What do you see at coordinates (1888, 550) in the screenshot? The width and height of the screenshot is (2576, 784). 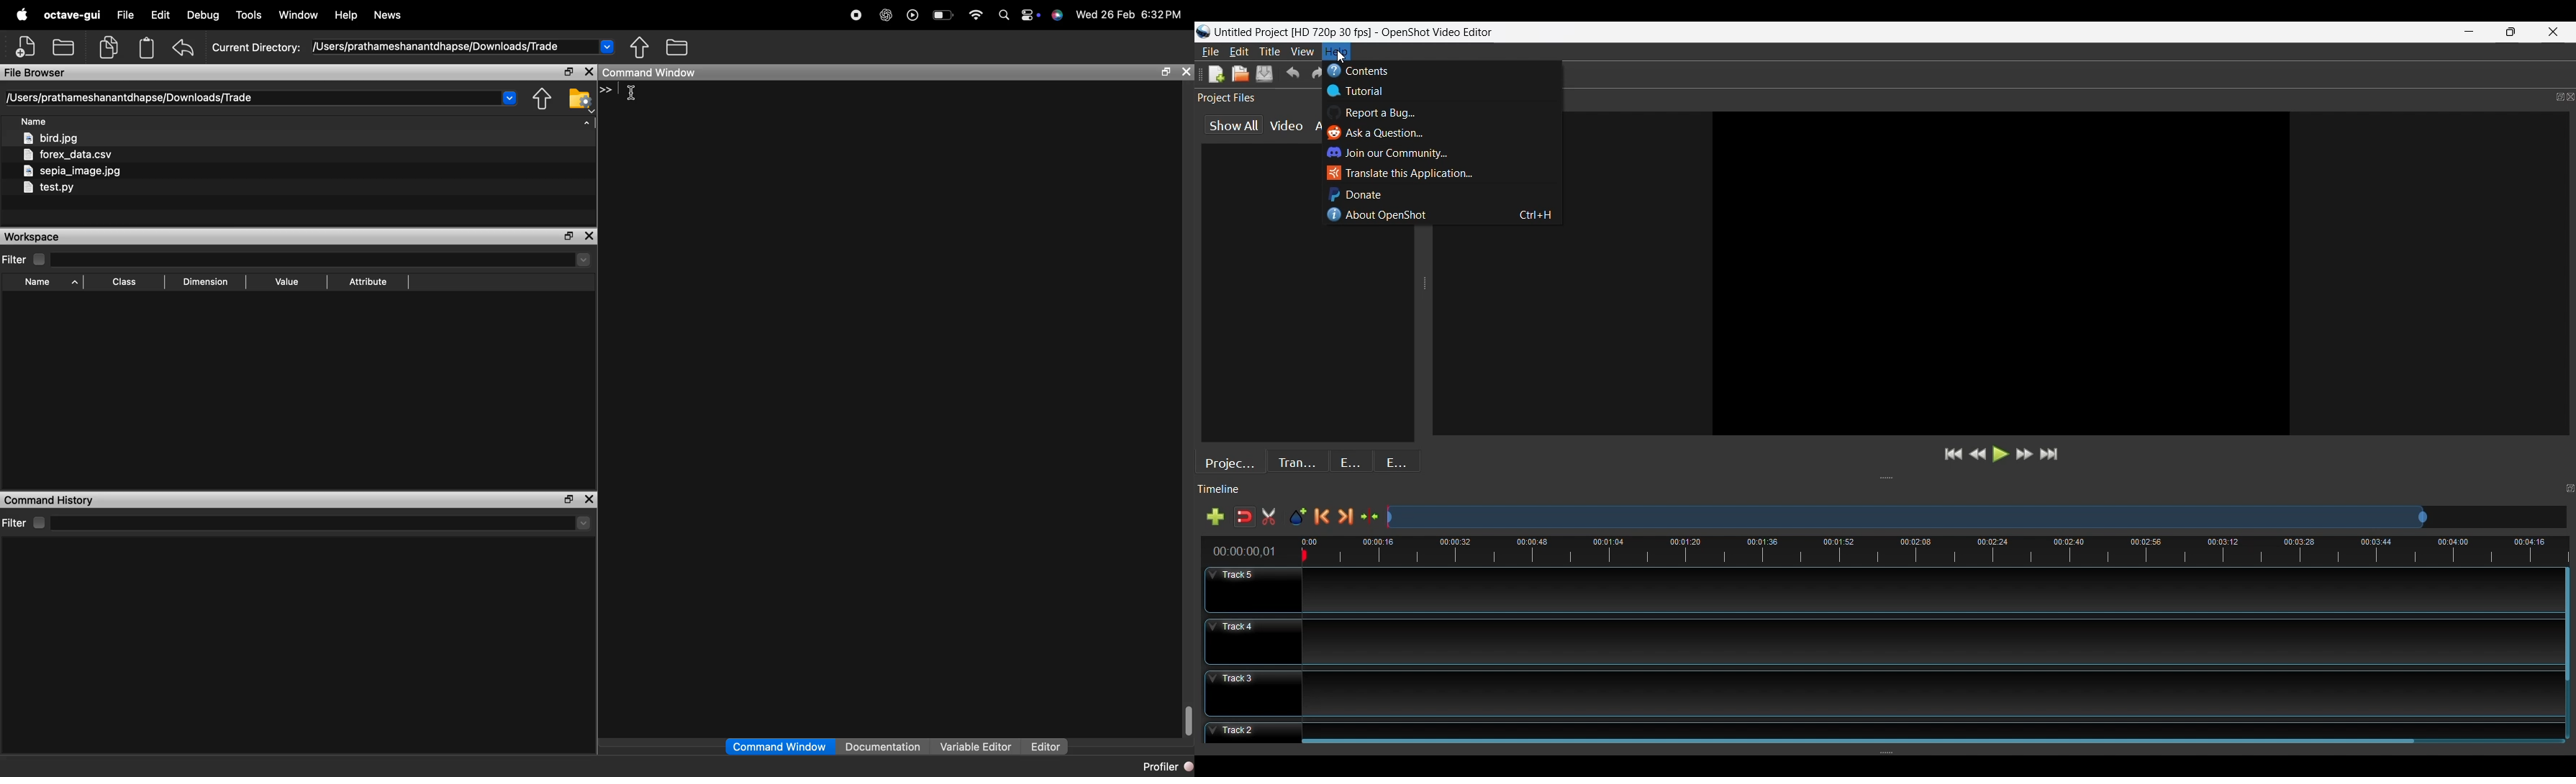 I see `Timeline` at bounding box center [1888, 550].